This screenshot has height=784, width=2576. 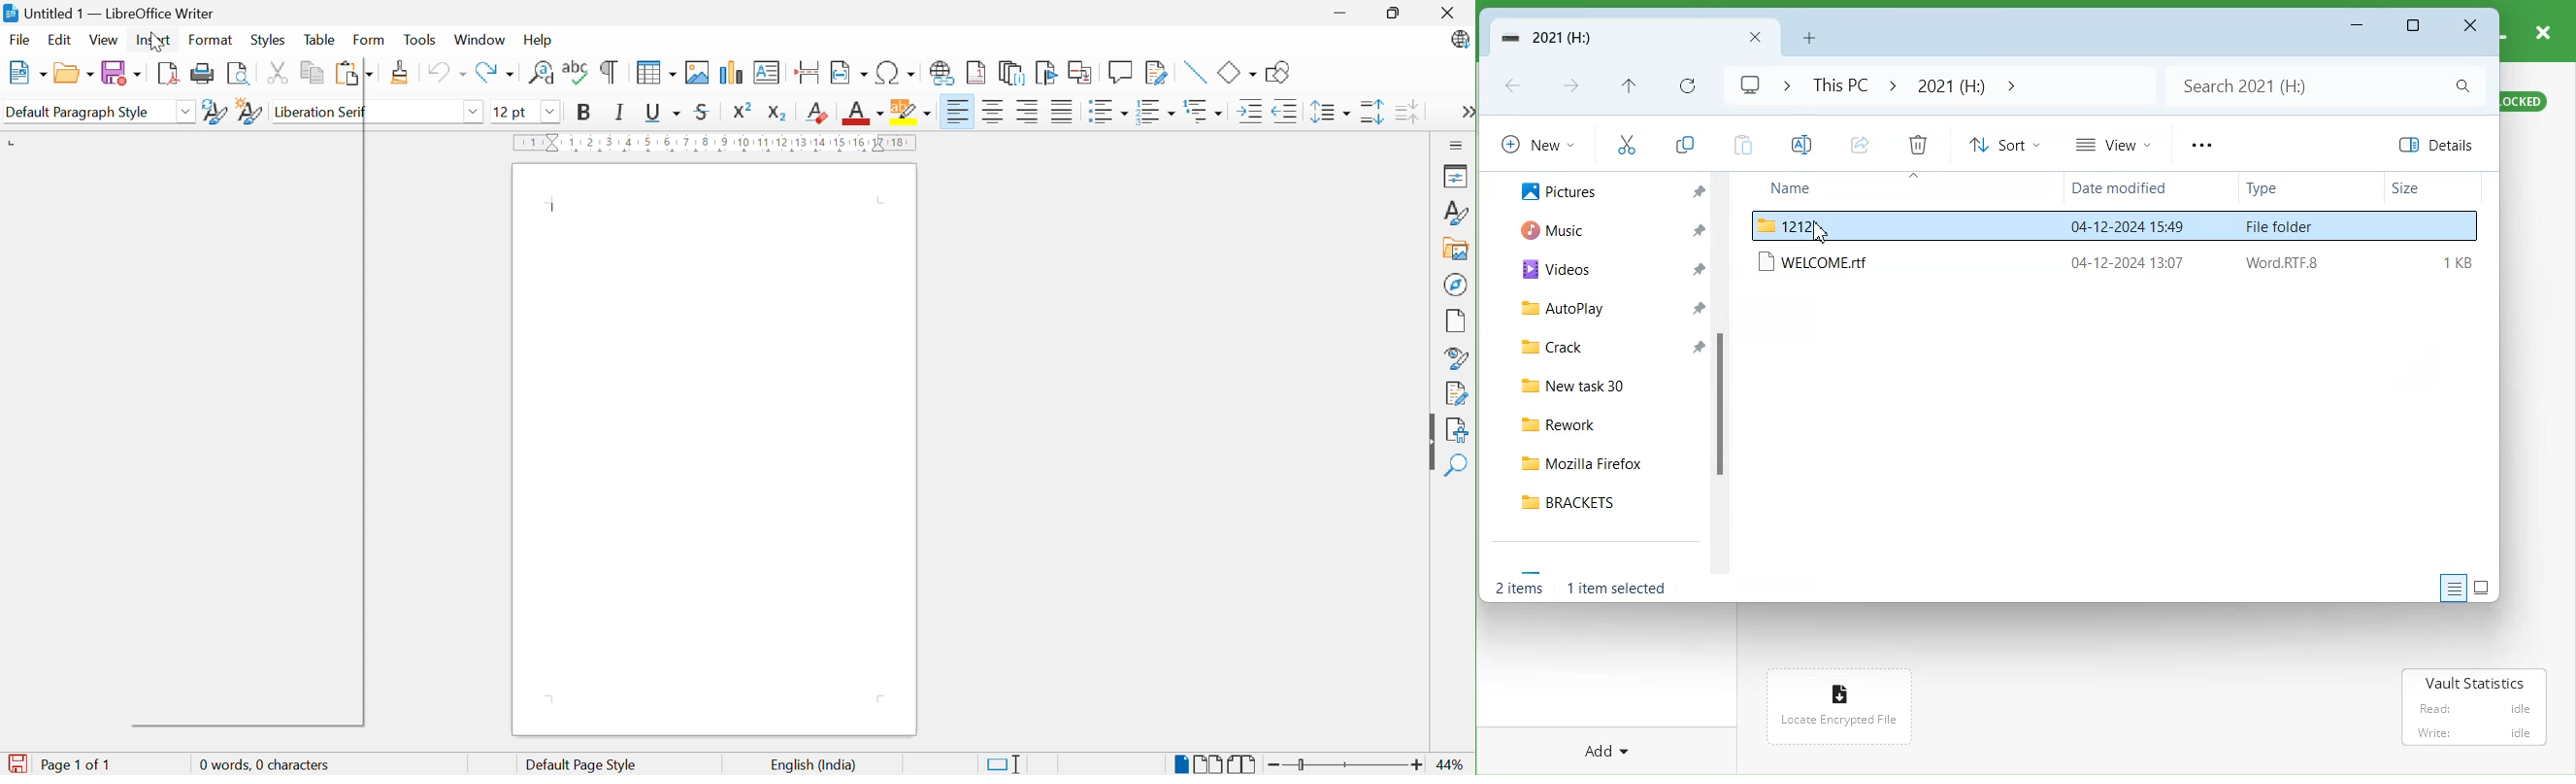 I want to click on Toggle print preview, so click(x=242, y=73).